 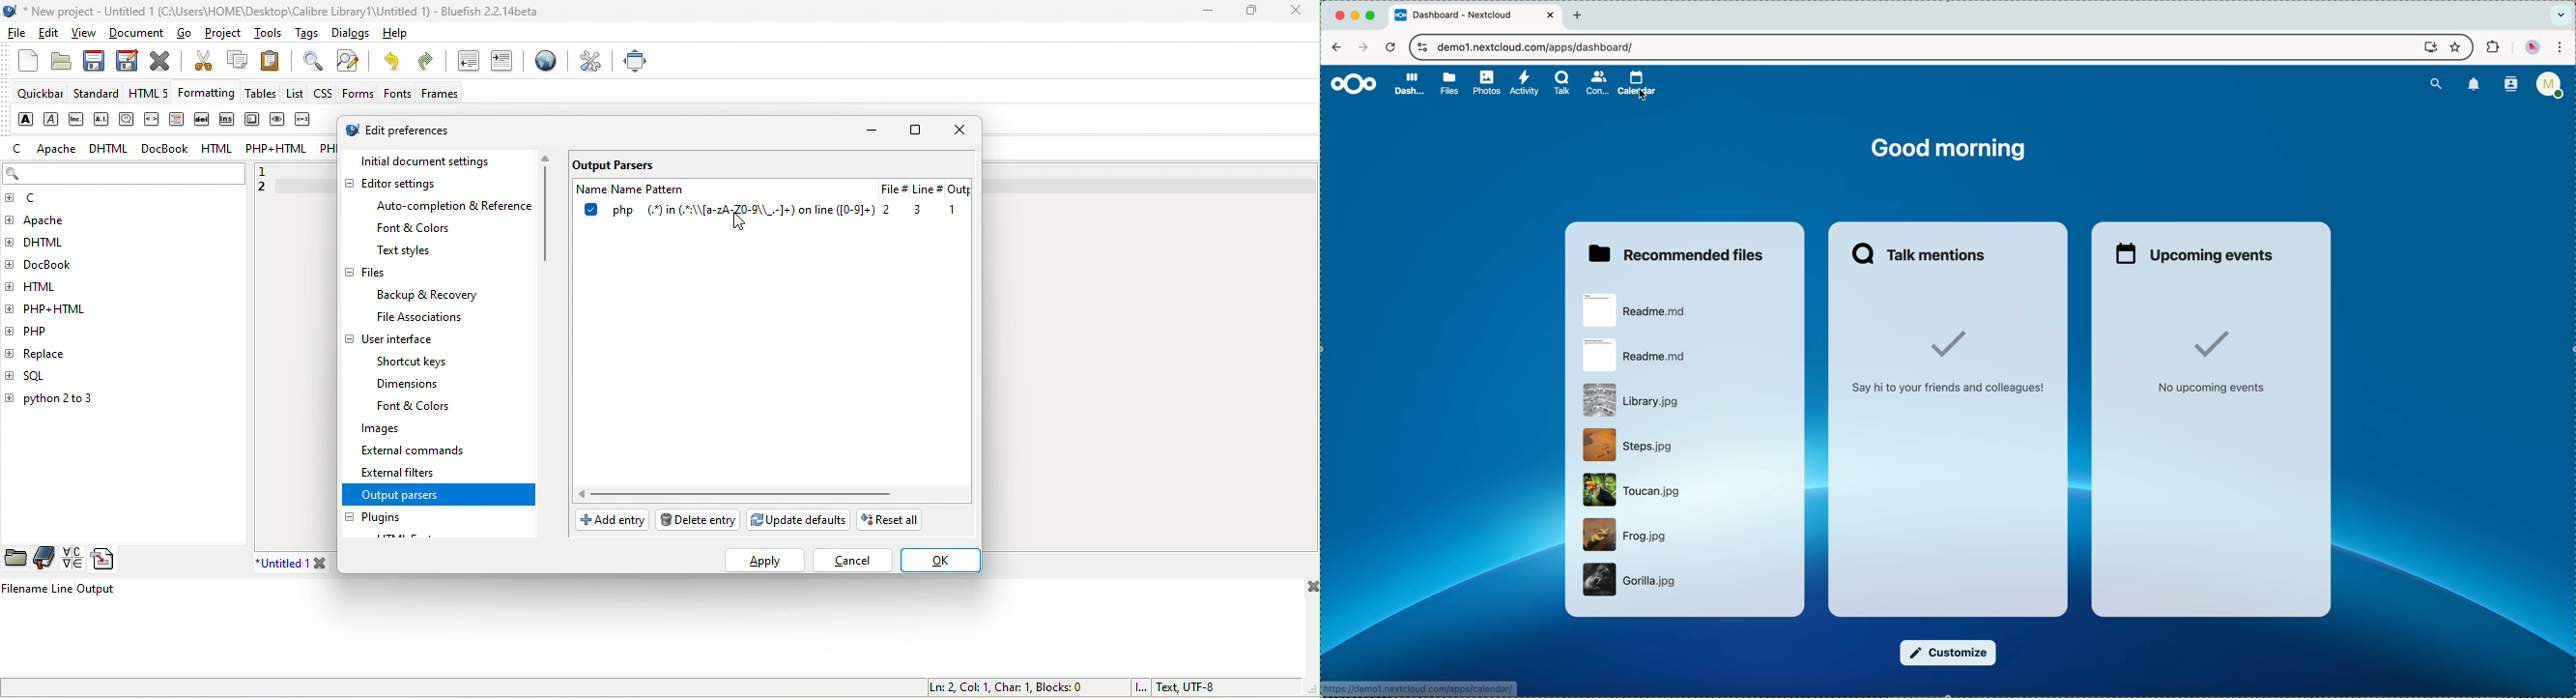 I want to click on recommended files, so click(x=1675, y=251).